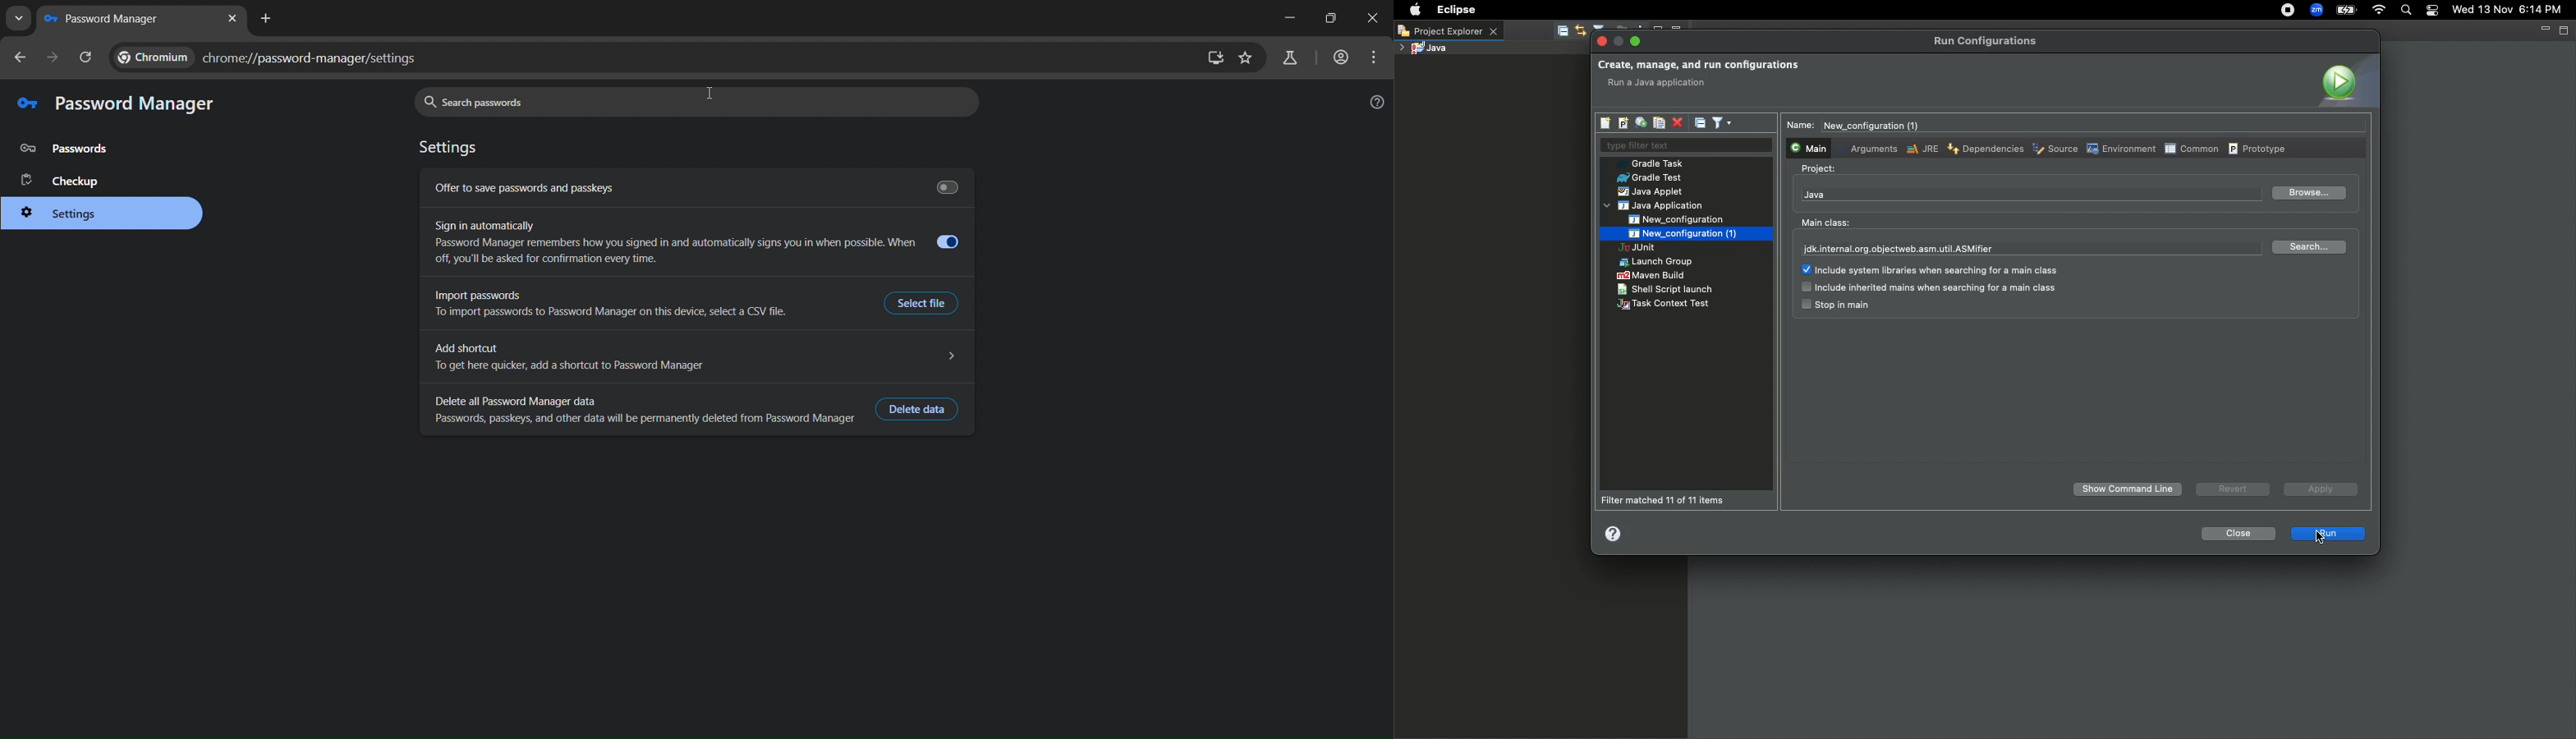  I want to click on include system libraries when searching for a main class, so click(1935, 271).